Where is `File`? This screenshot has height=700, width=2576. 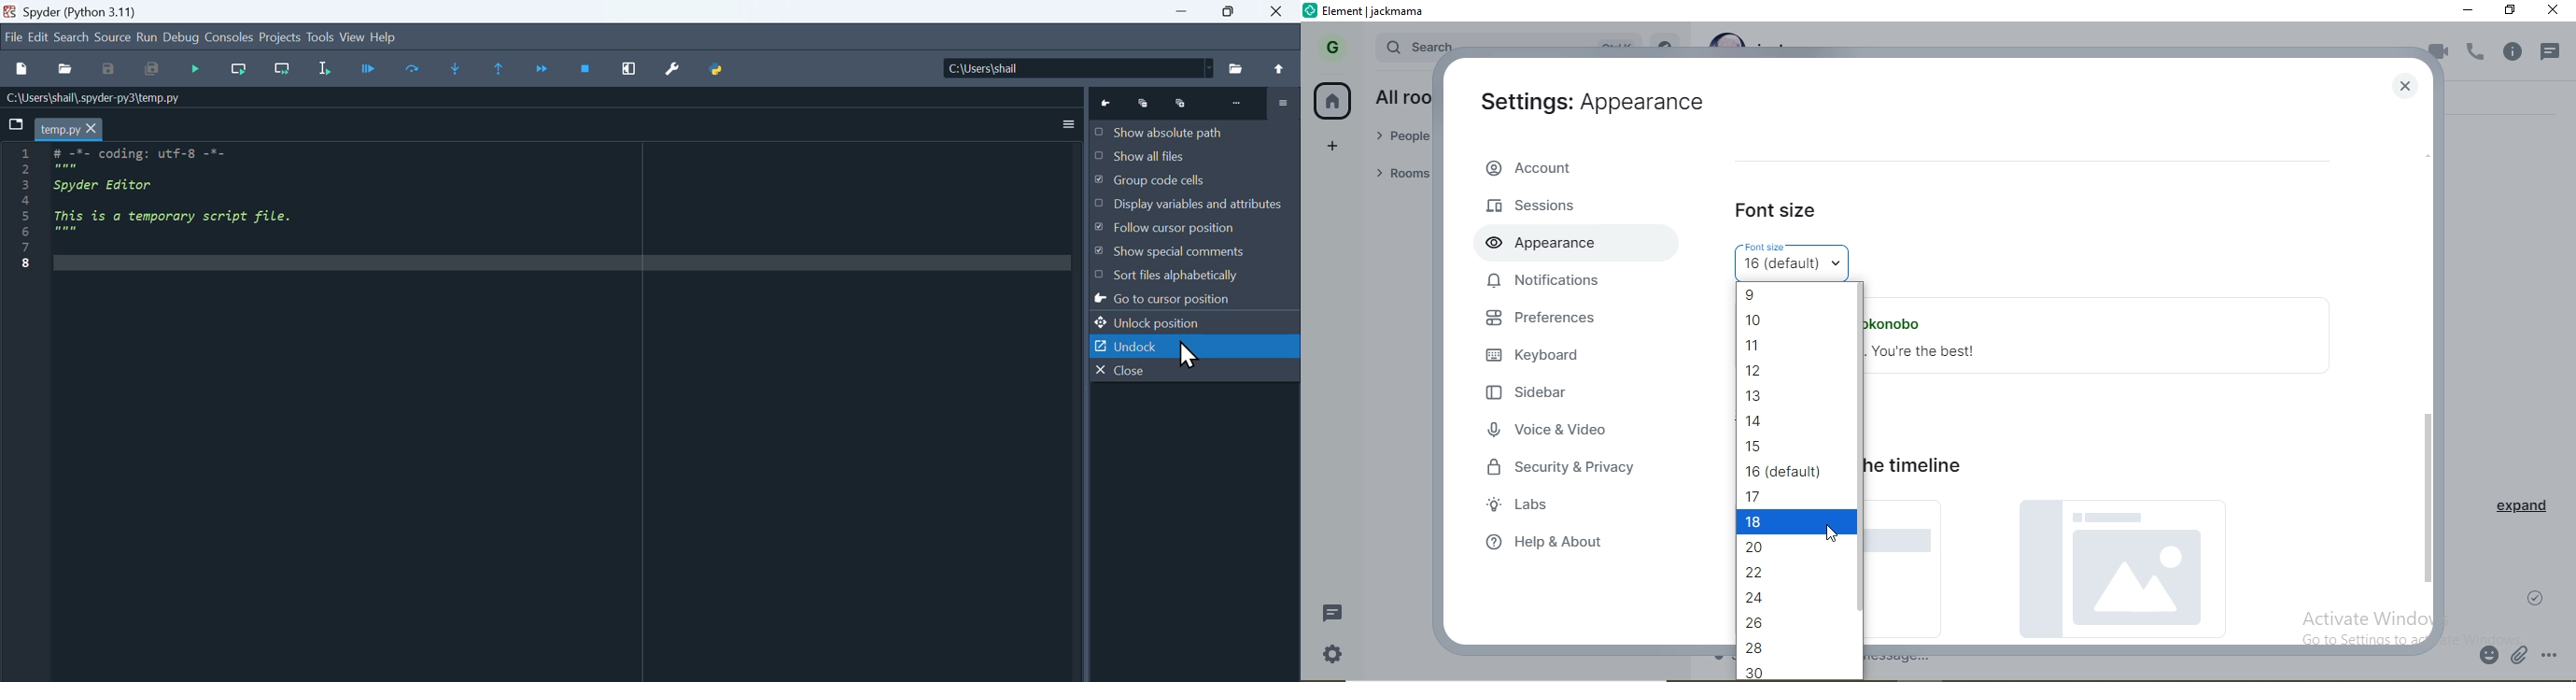
File is located at coordinates (1236, 69).